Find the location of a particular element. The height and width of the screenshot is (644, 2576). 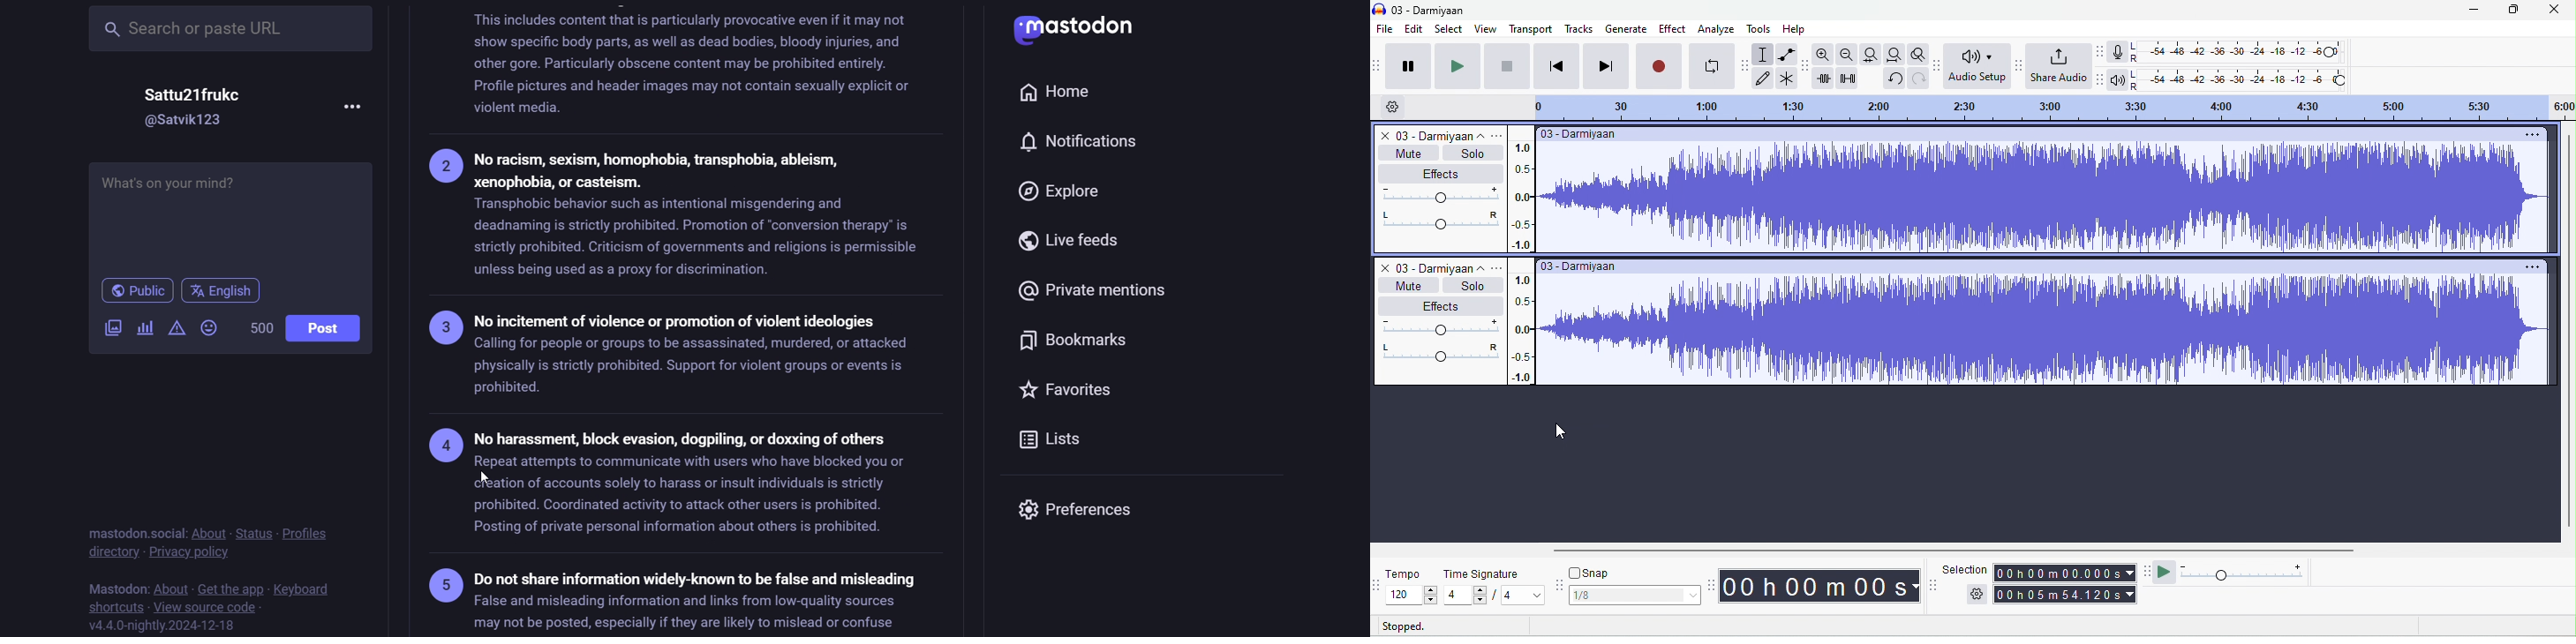

about is located at coordinates (207, 533).